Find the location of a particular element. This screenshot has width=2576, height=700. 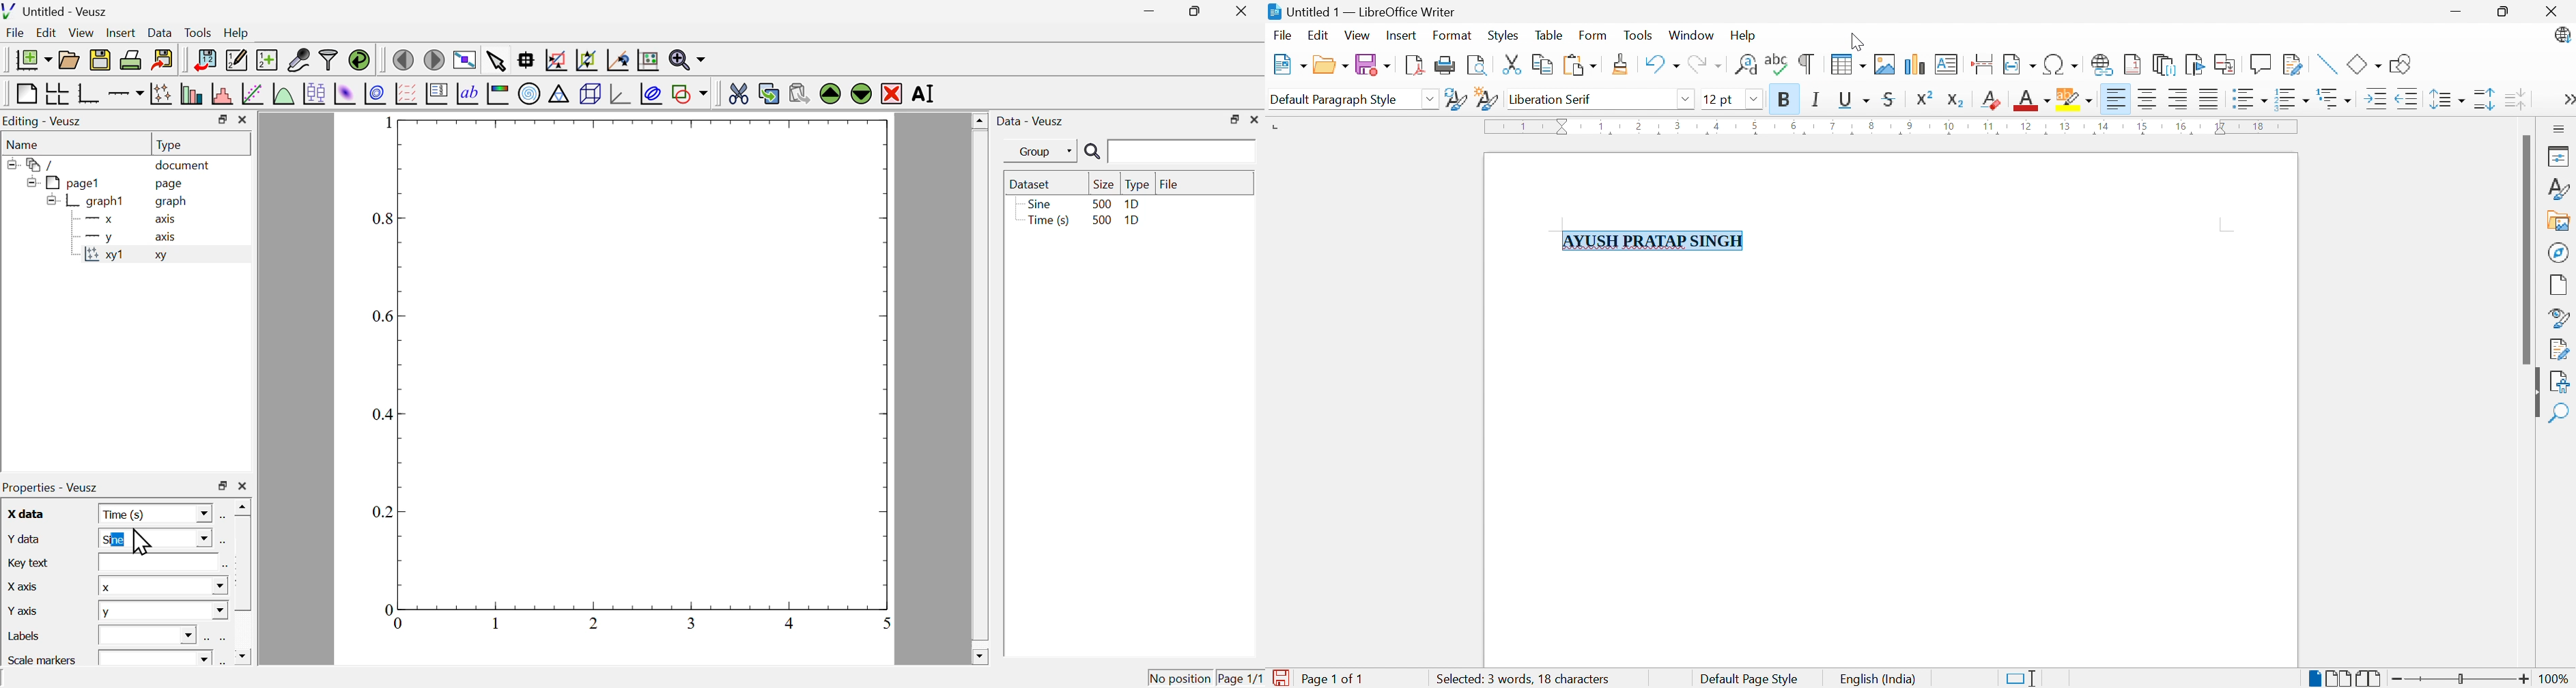

dataset is located at coordinates (1034, 184).